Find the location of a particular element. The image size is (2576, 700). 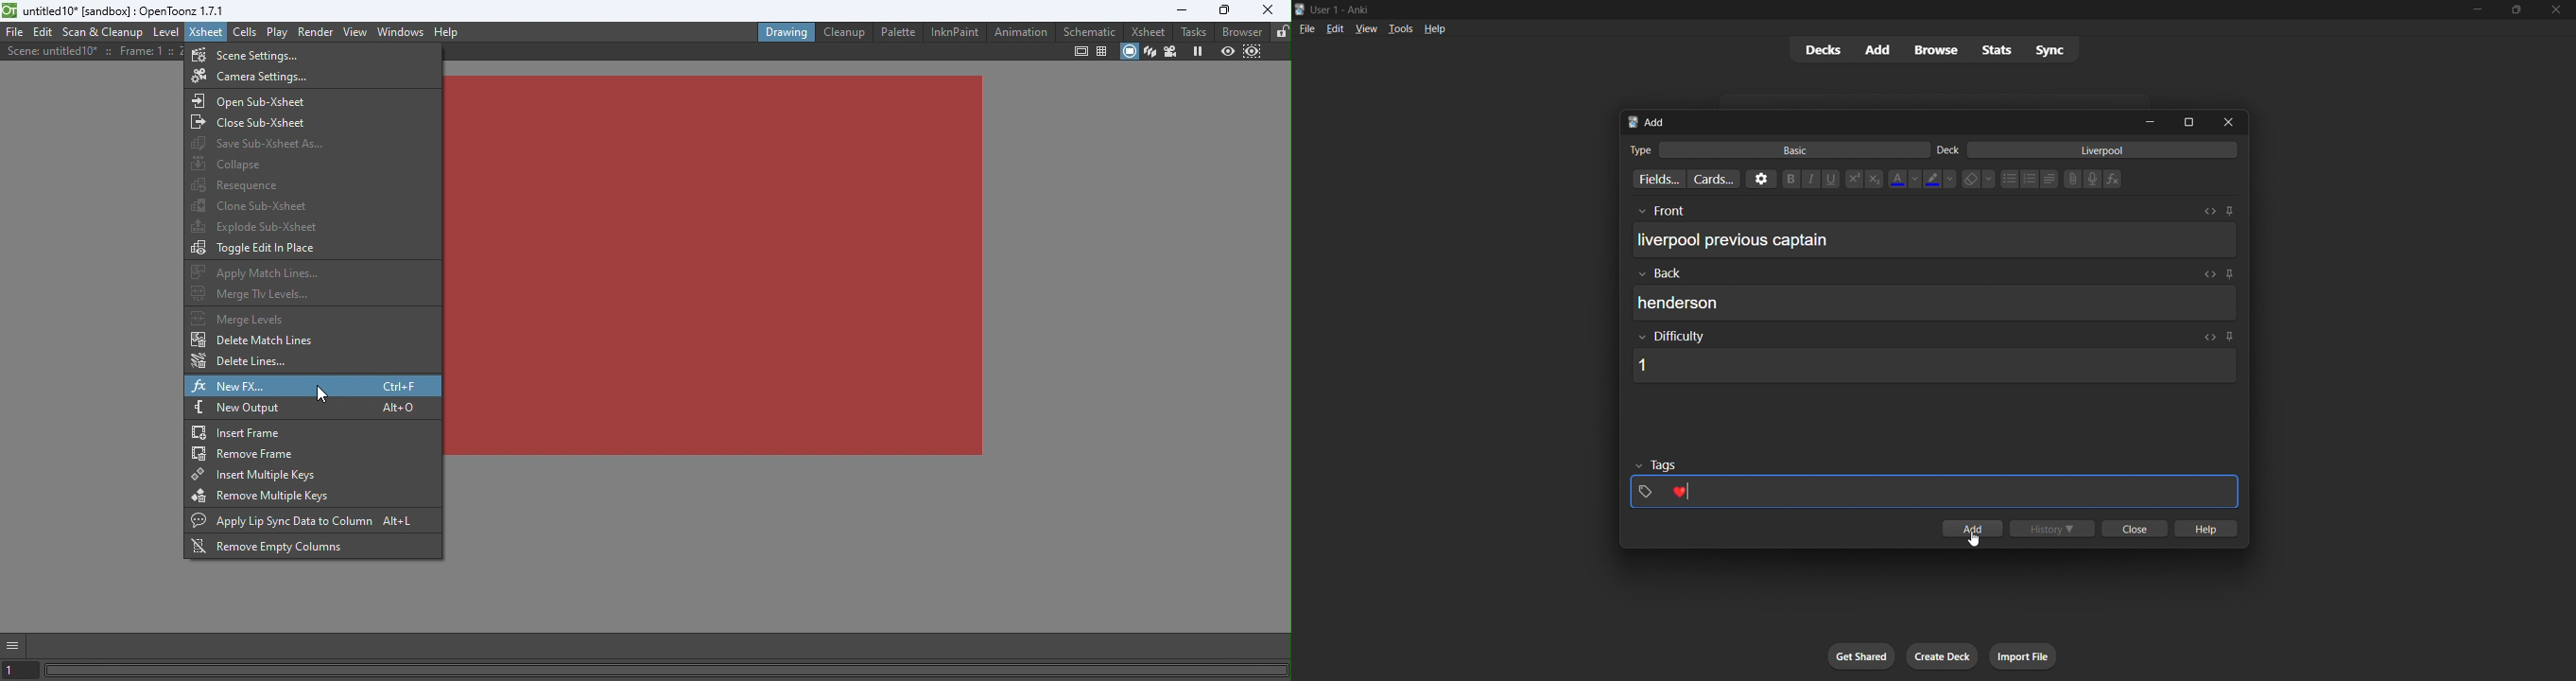

stats is located at coordinates (1998, 50).